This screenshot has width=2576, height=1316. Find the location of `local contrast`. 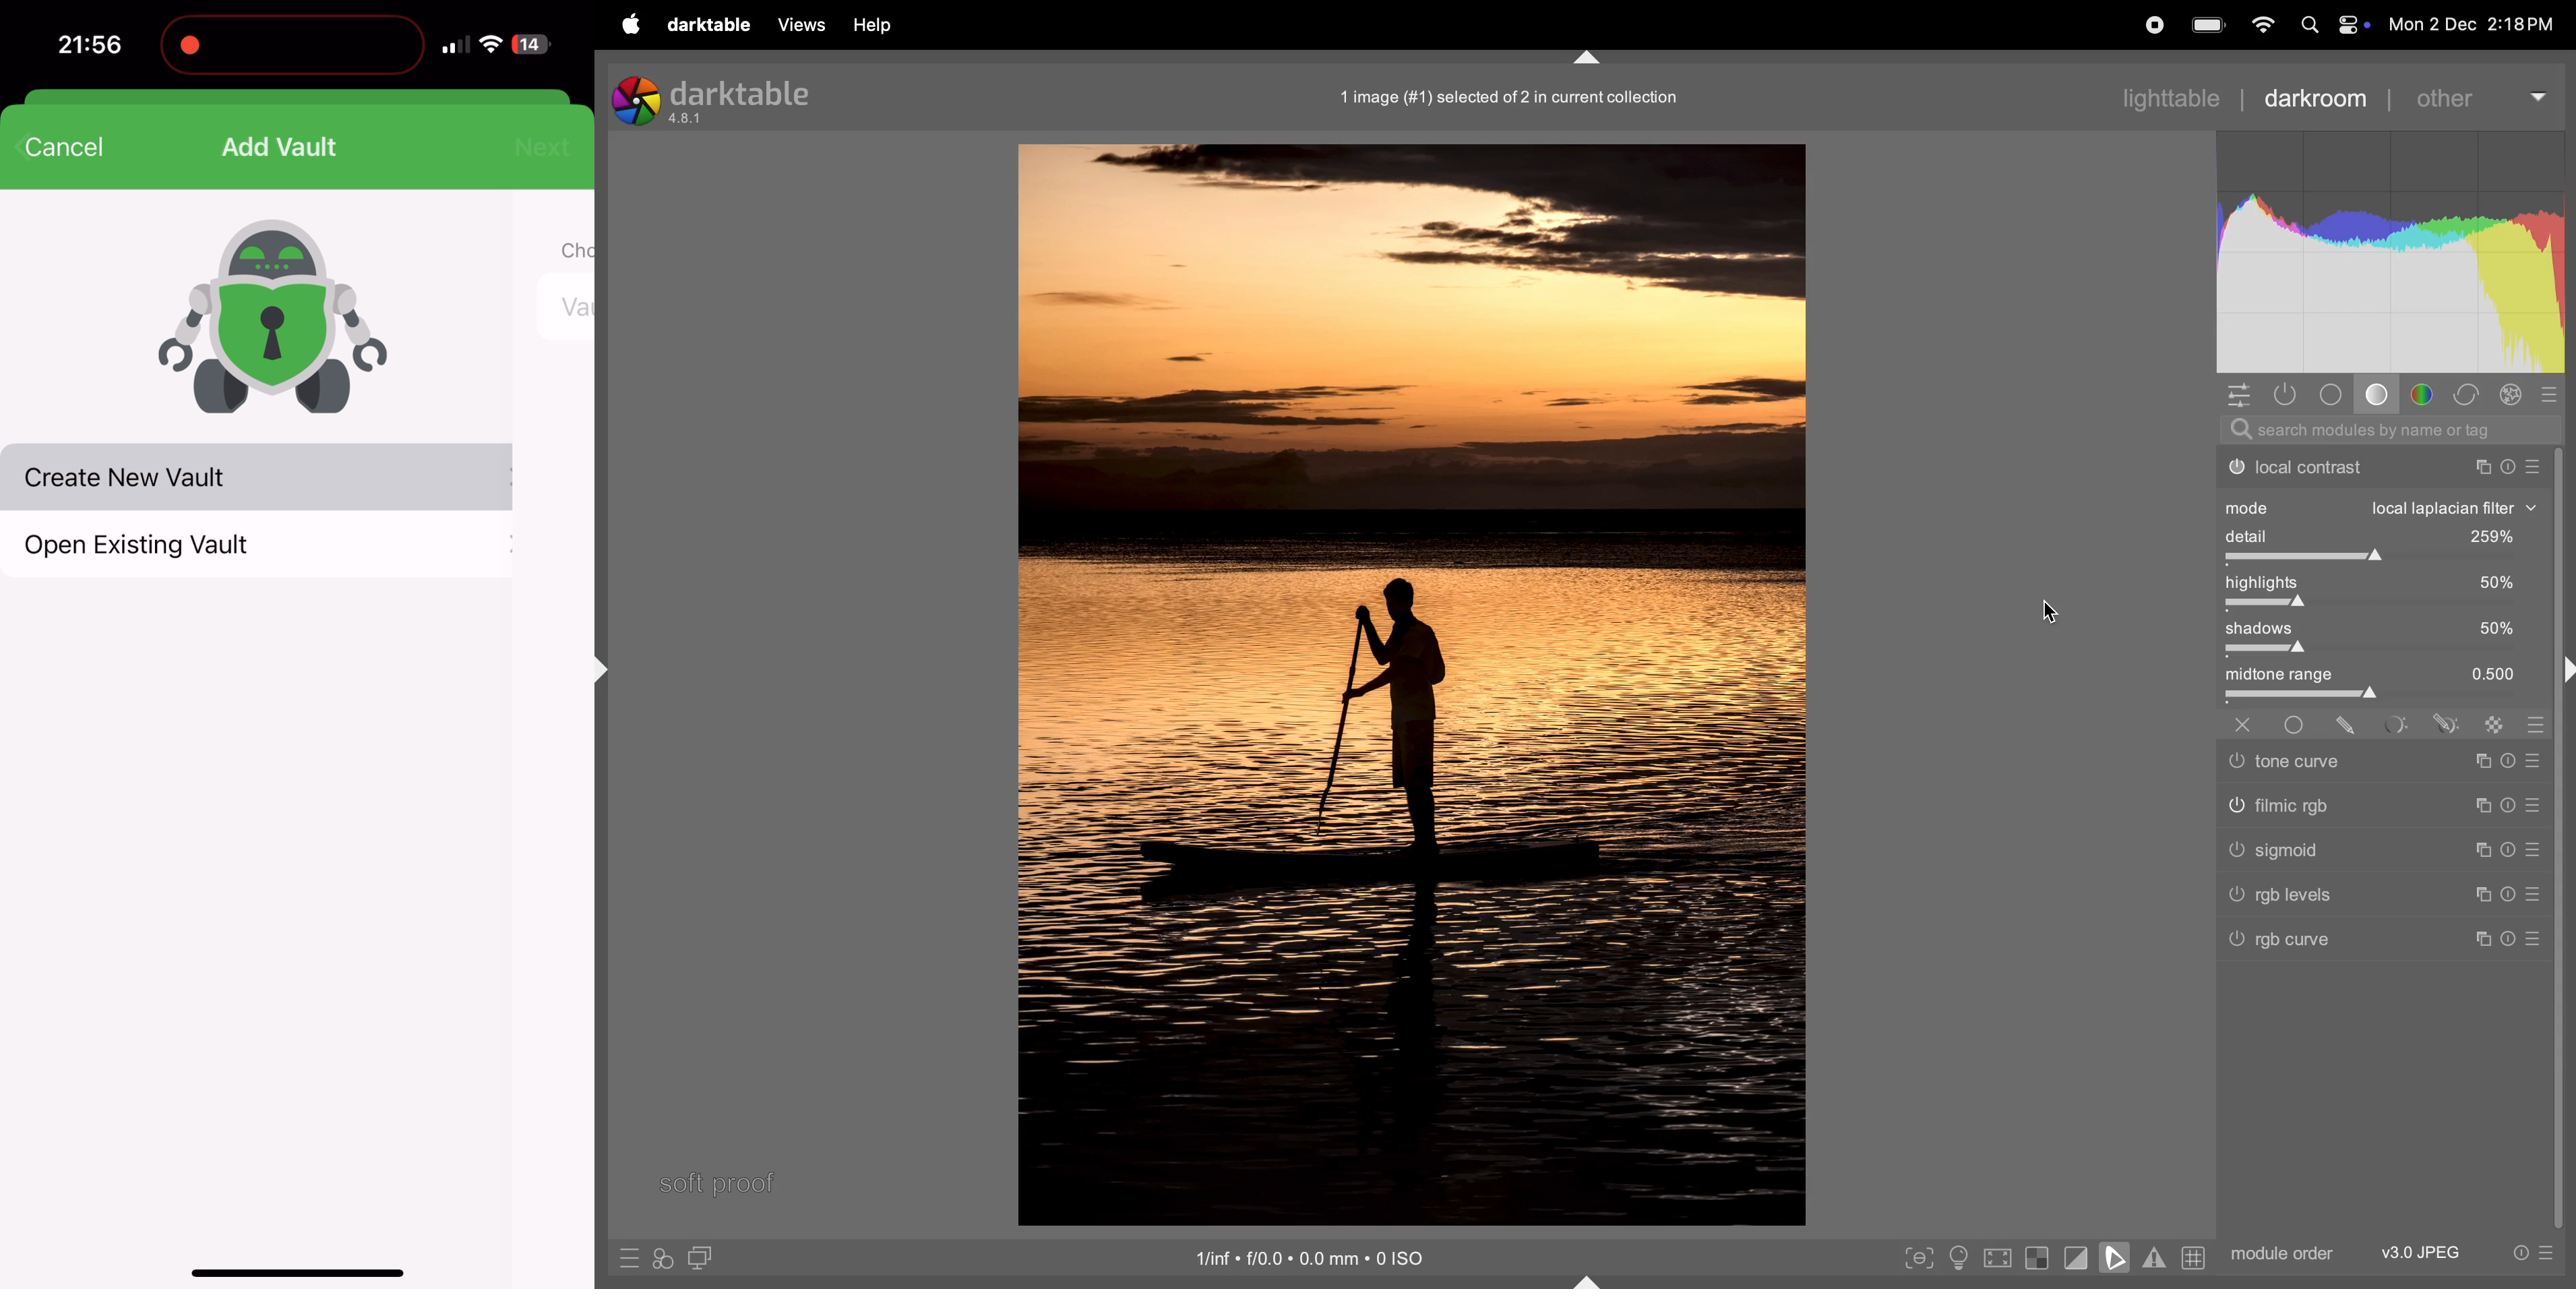

local contrast is located at coordinates (2381, 468).